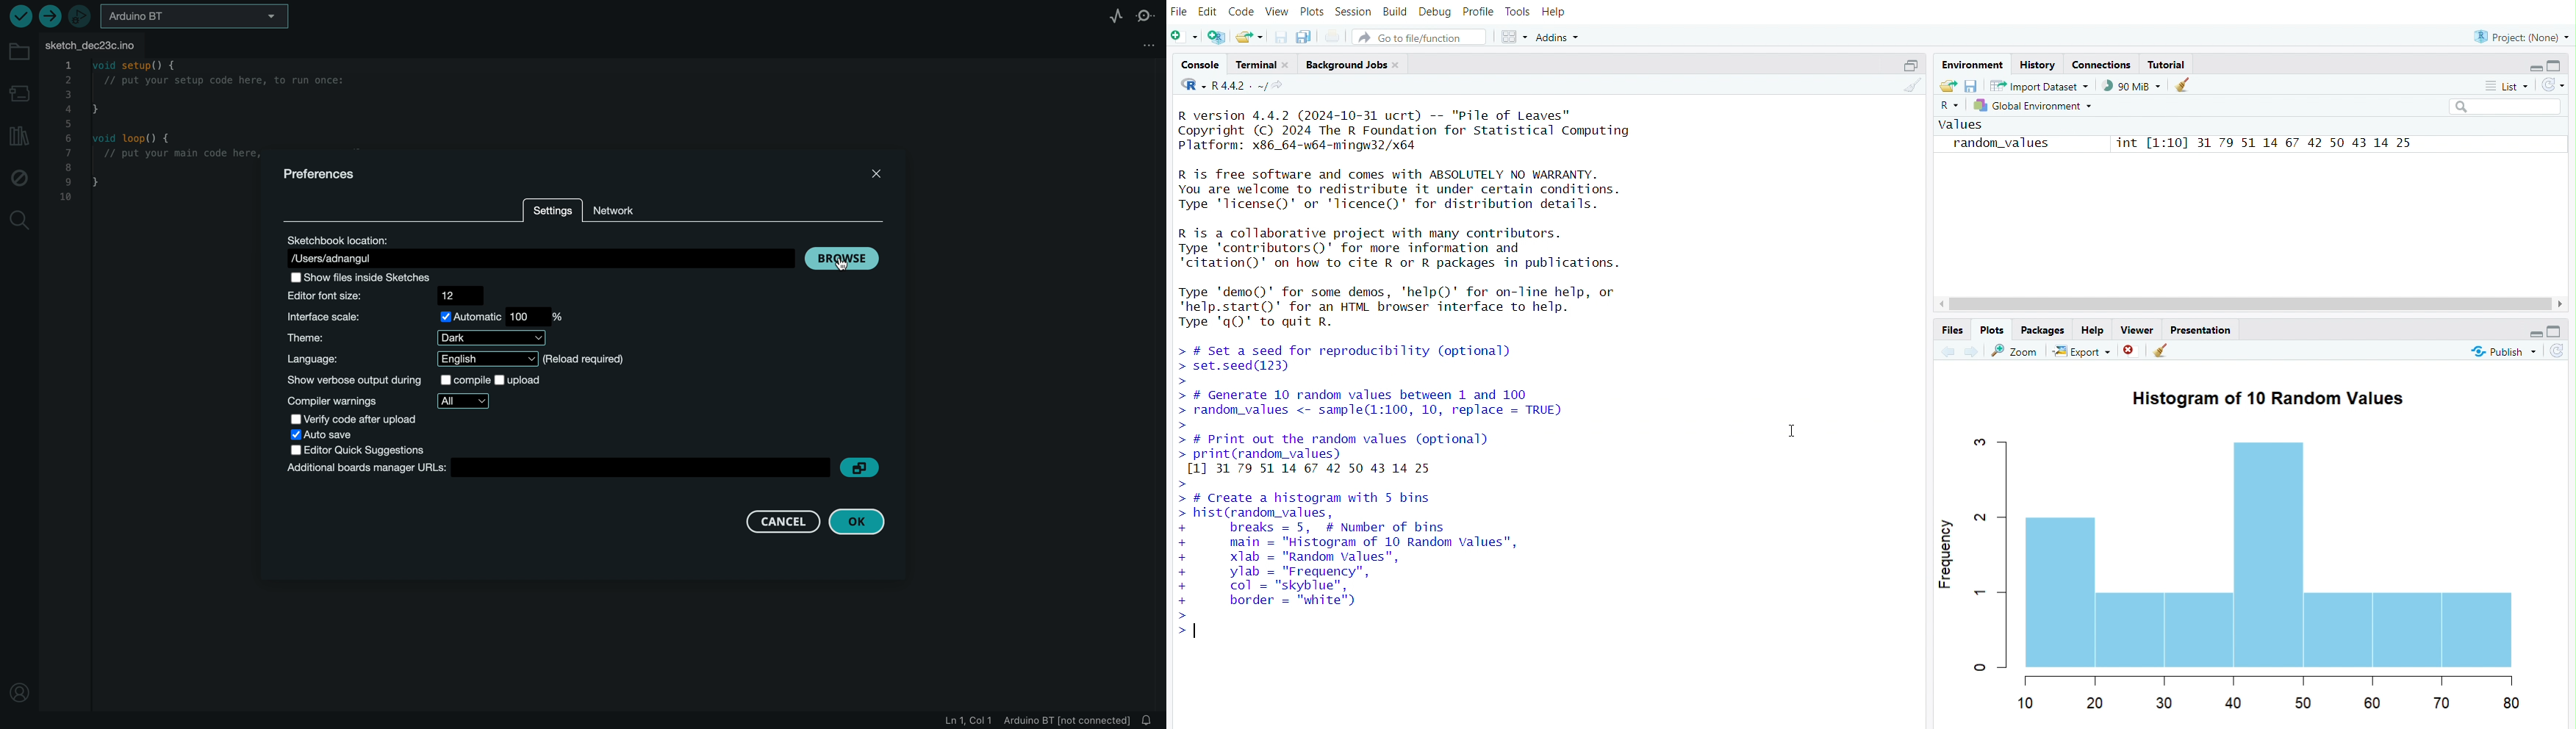  Describe the element at coordinates (1355, 10) in the screenshot. I see `session` at that location.